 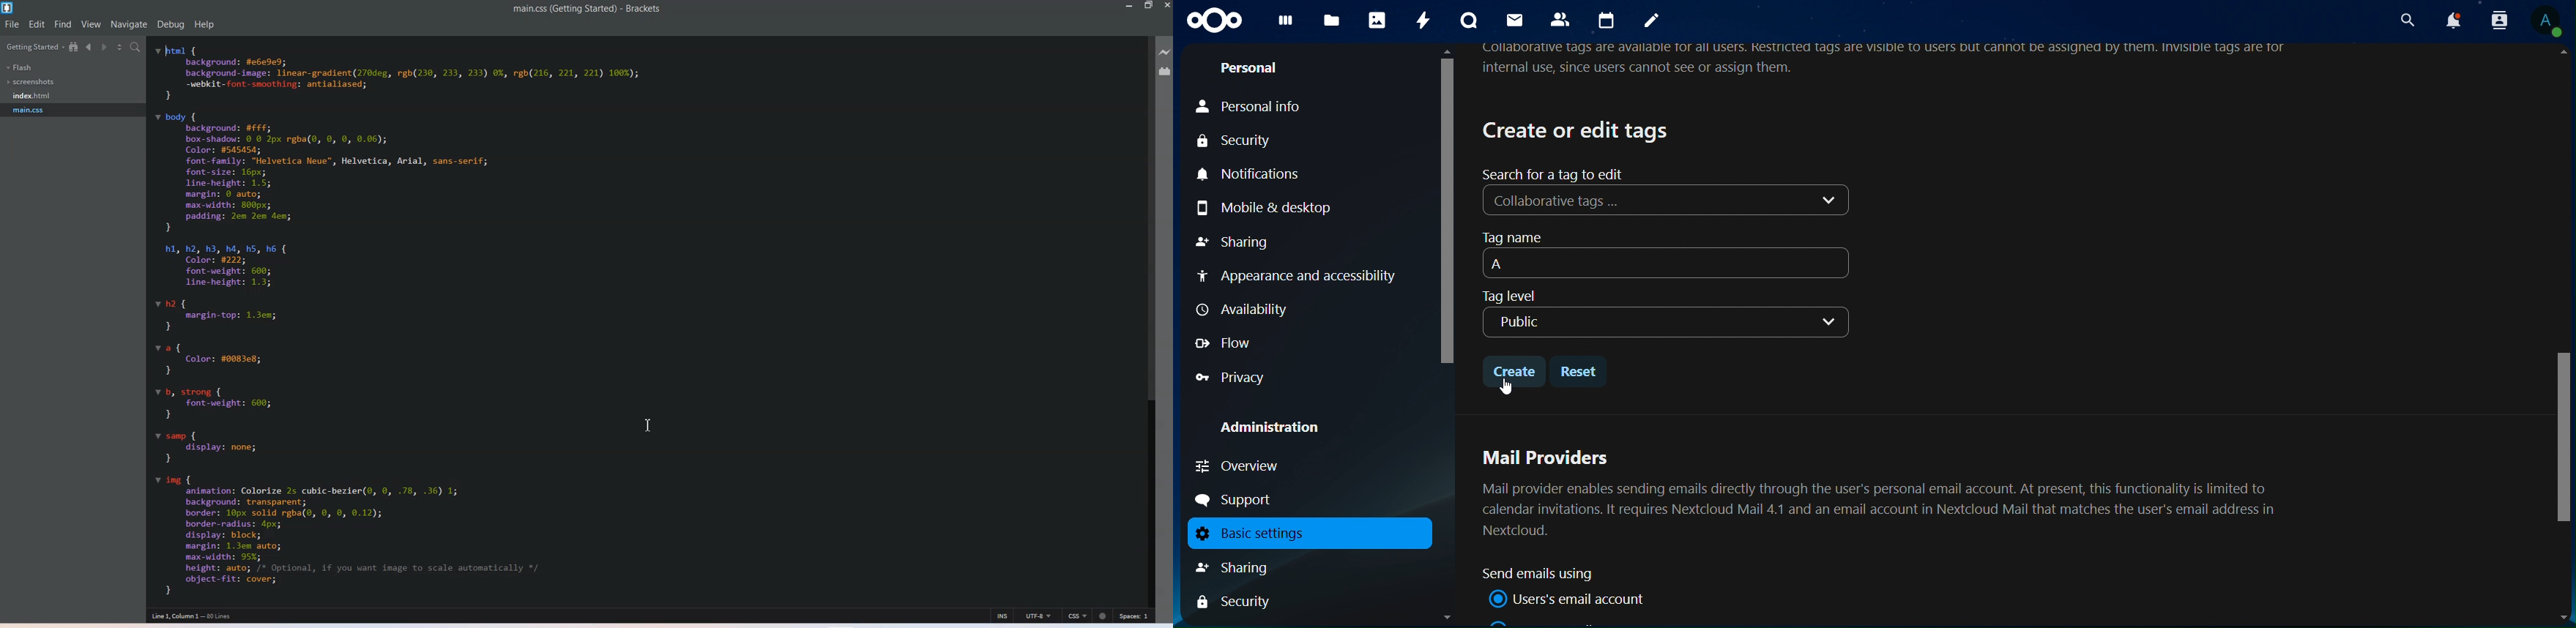 What do you see at coordinates (2405, 20) in the screenshot?
I see `search` at bounding box center [2405, 20].